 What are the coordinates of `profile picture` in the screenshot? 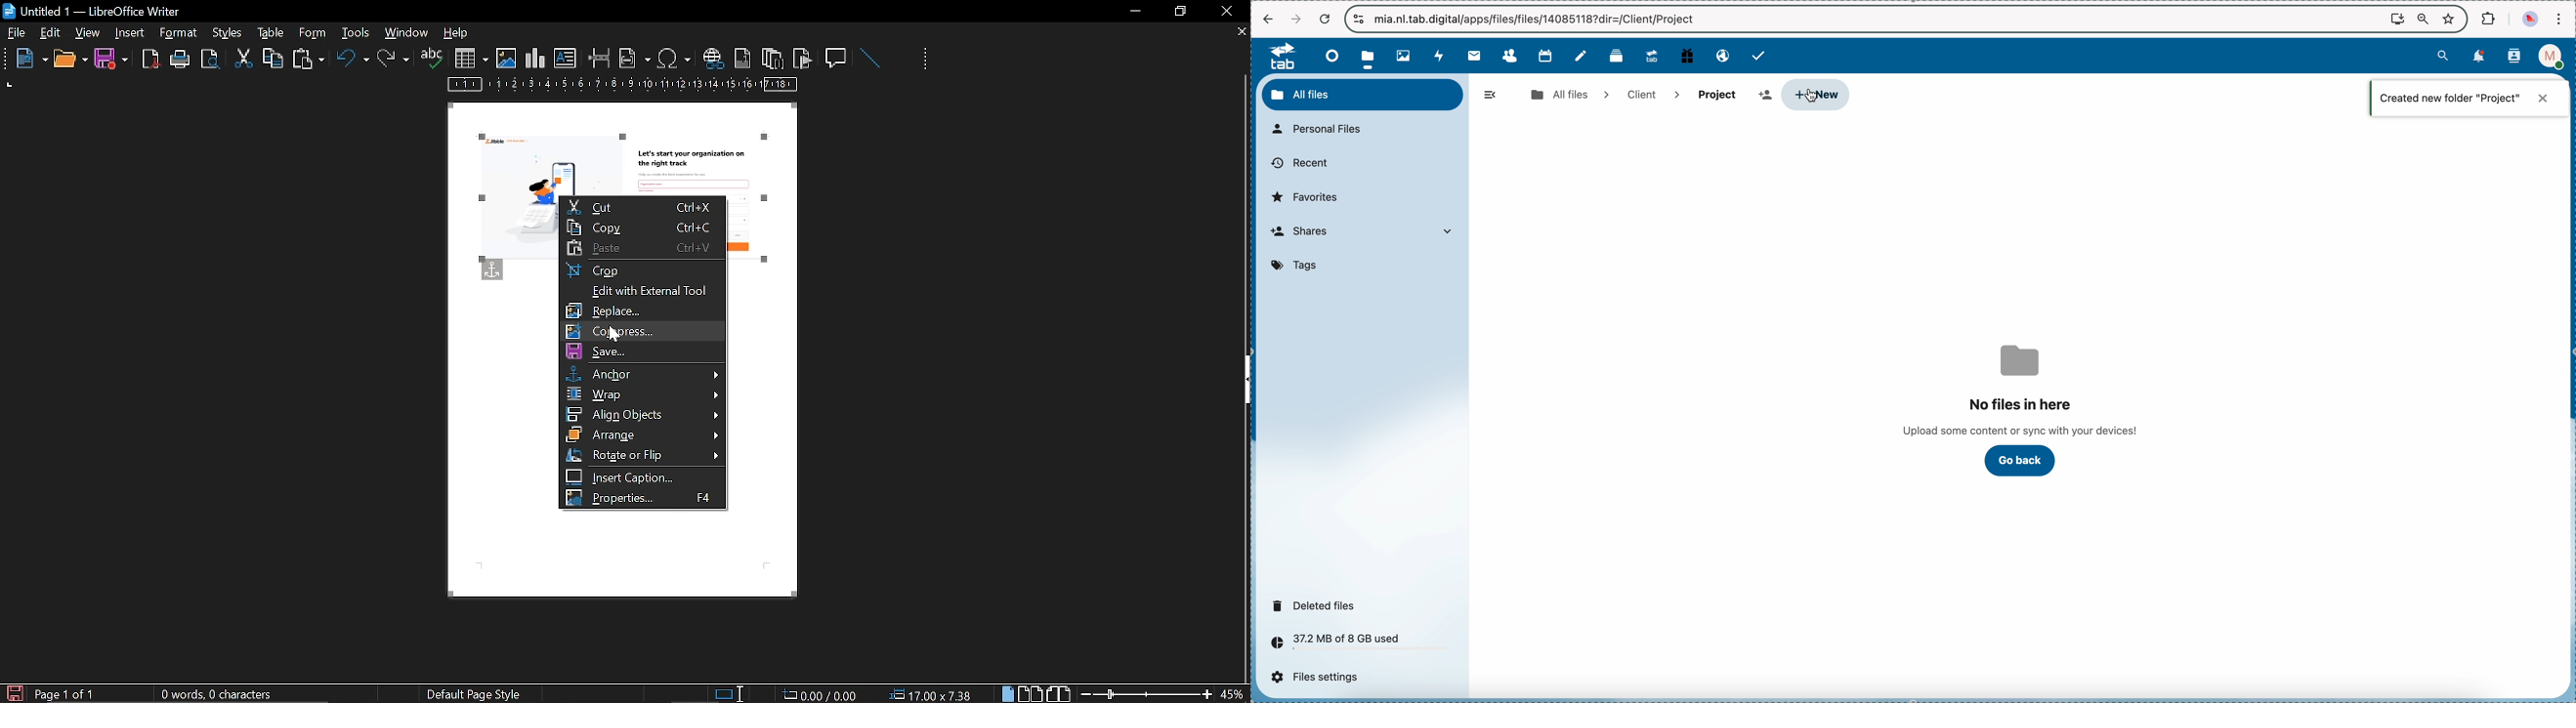 It's located at (2532, 19).